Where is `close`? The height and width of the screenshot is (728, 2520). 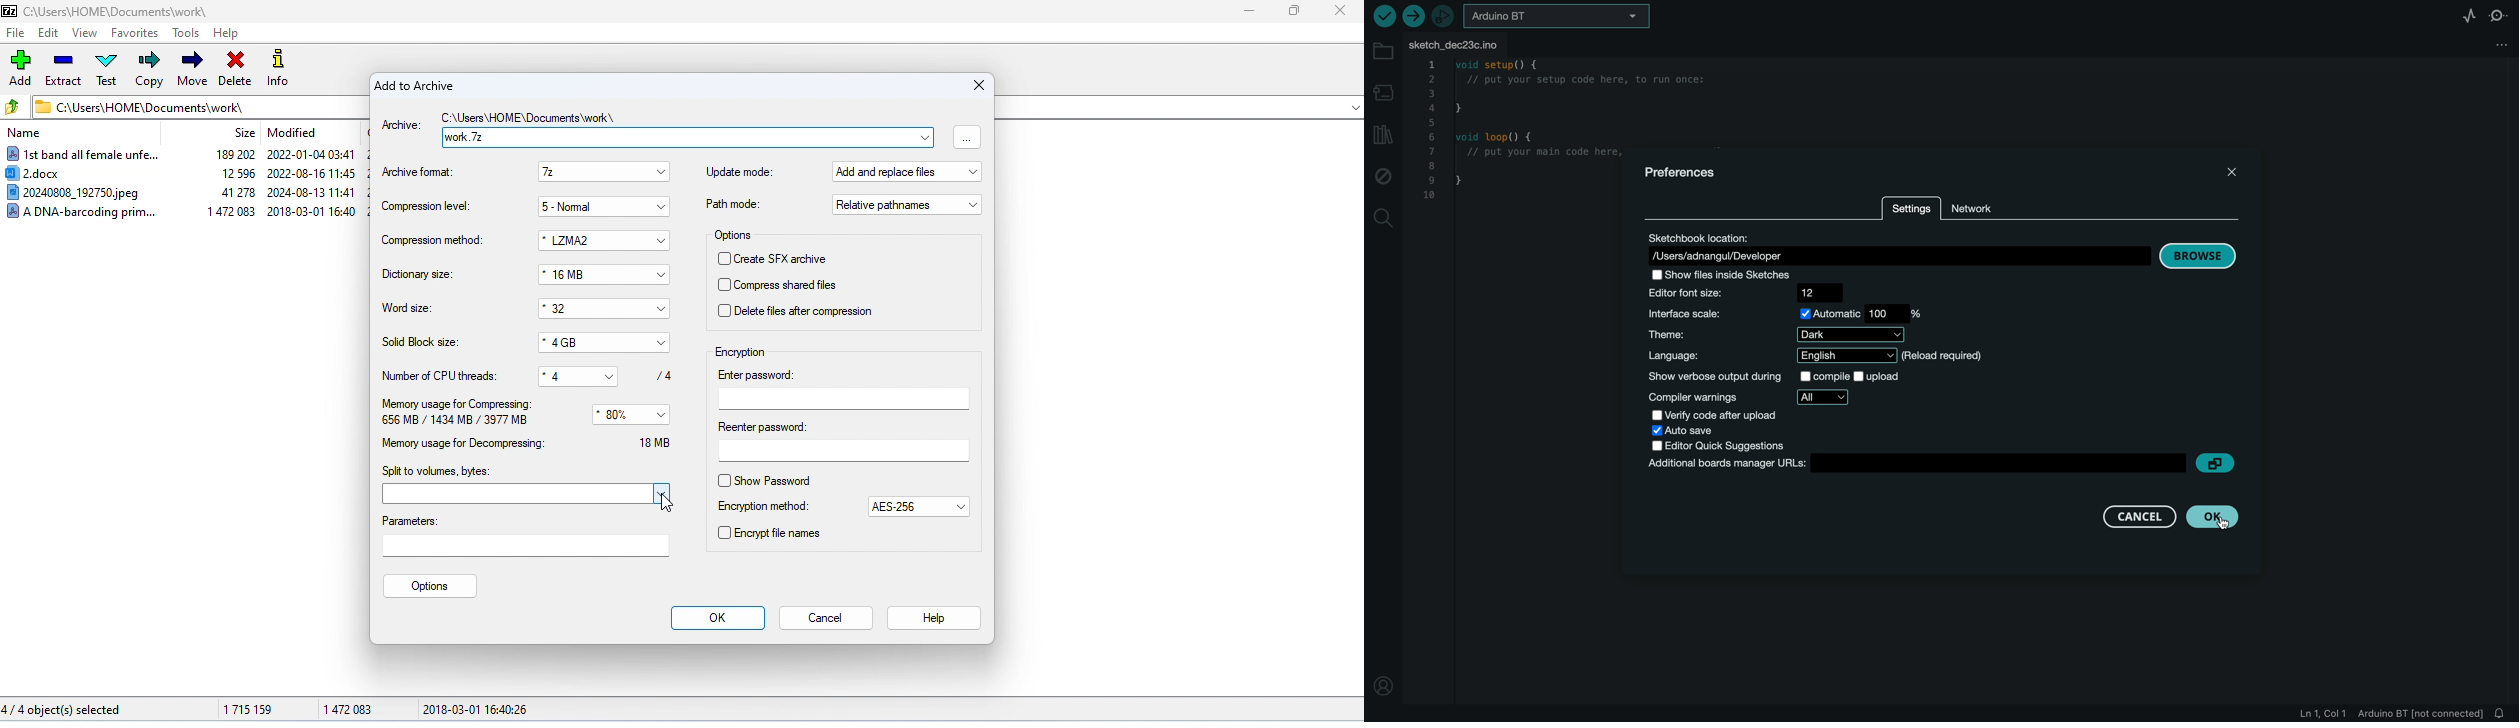
close is located at coordinates (1338, 11).